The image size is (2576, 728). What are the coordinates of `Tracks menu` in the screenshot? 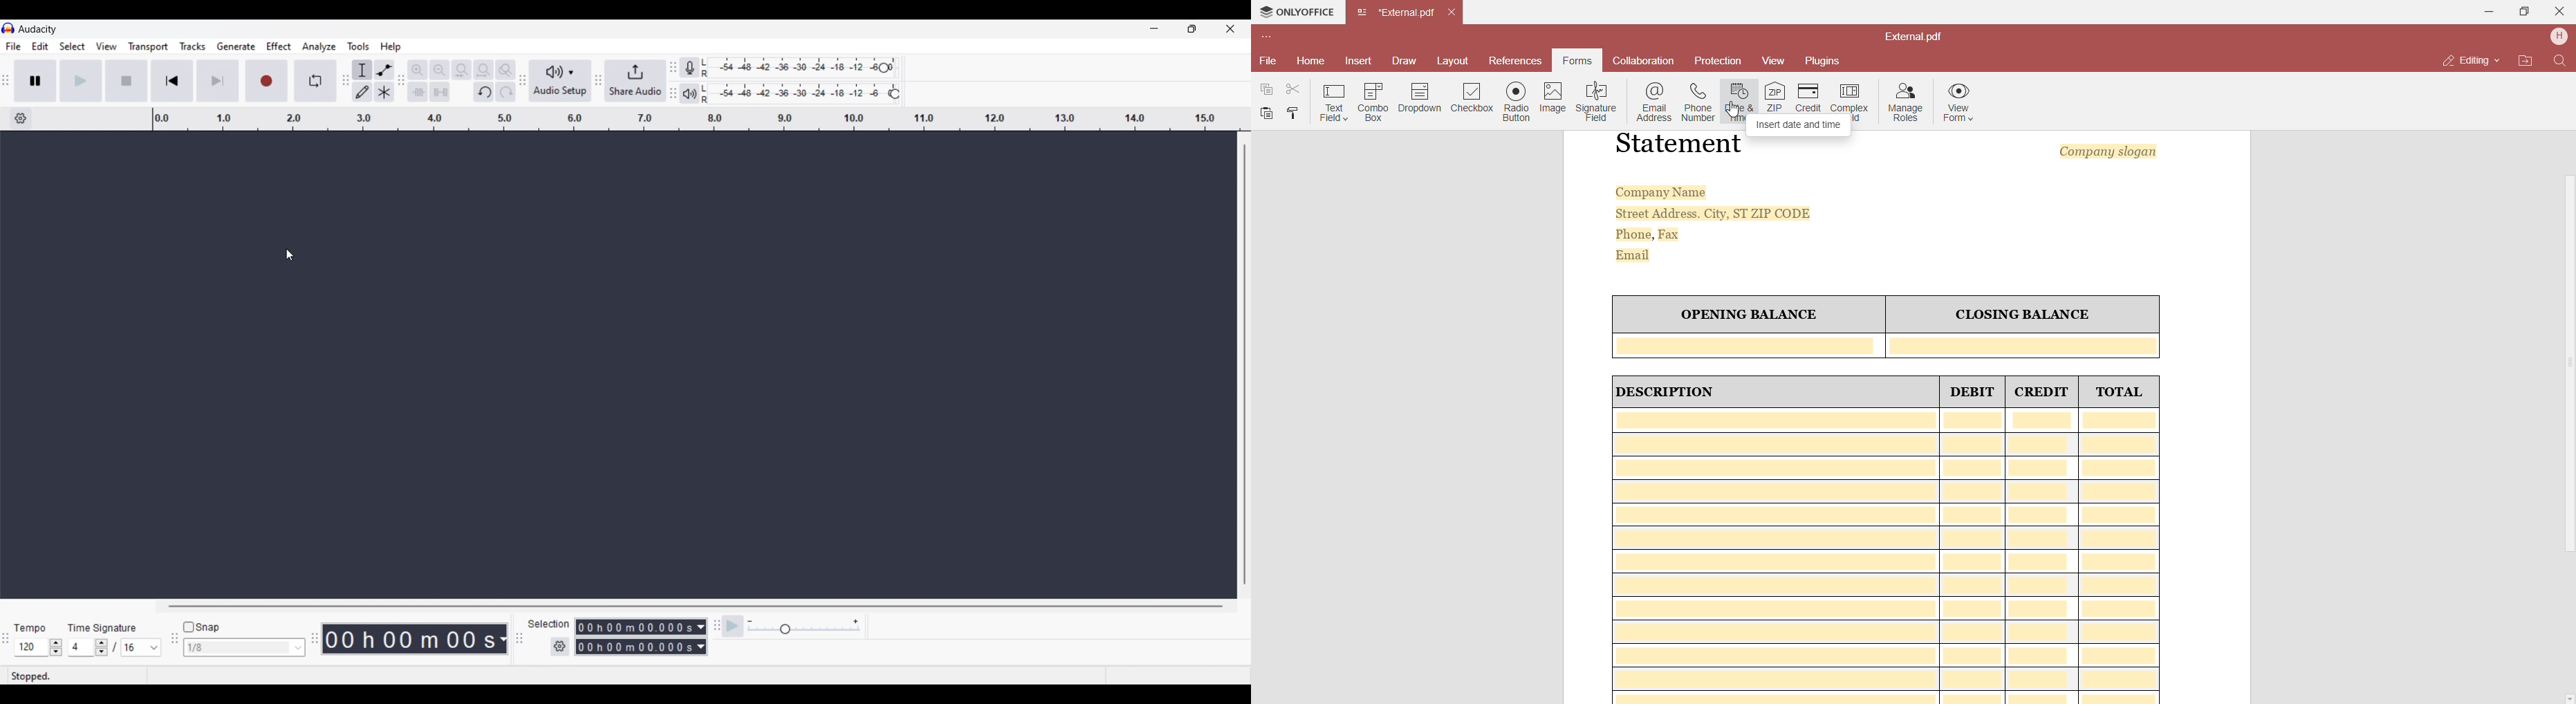 It's located at (192, 46).